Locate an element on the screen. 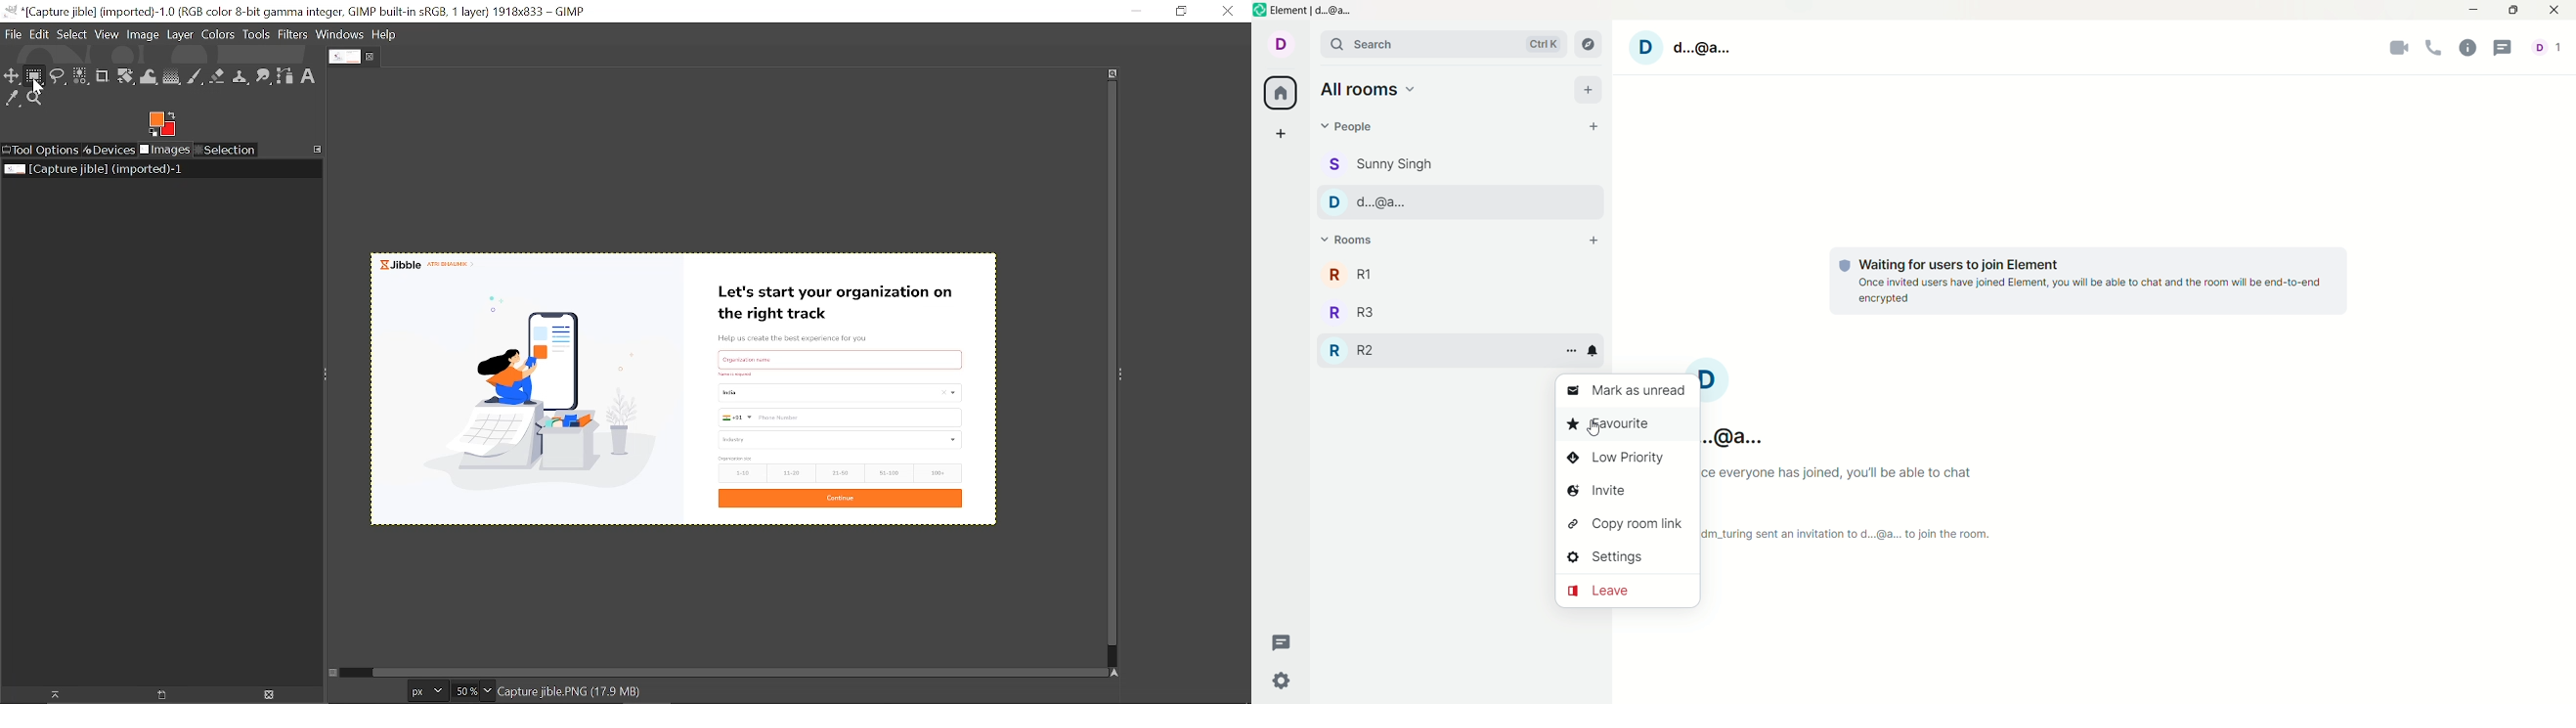  all rooms is located at coordinates (1368, 89).